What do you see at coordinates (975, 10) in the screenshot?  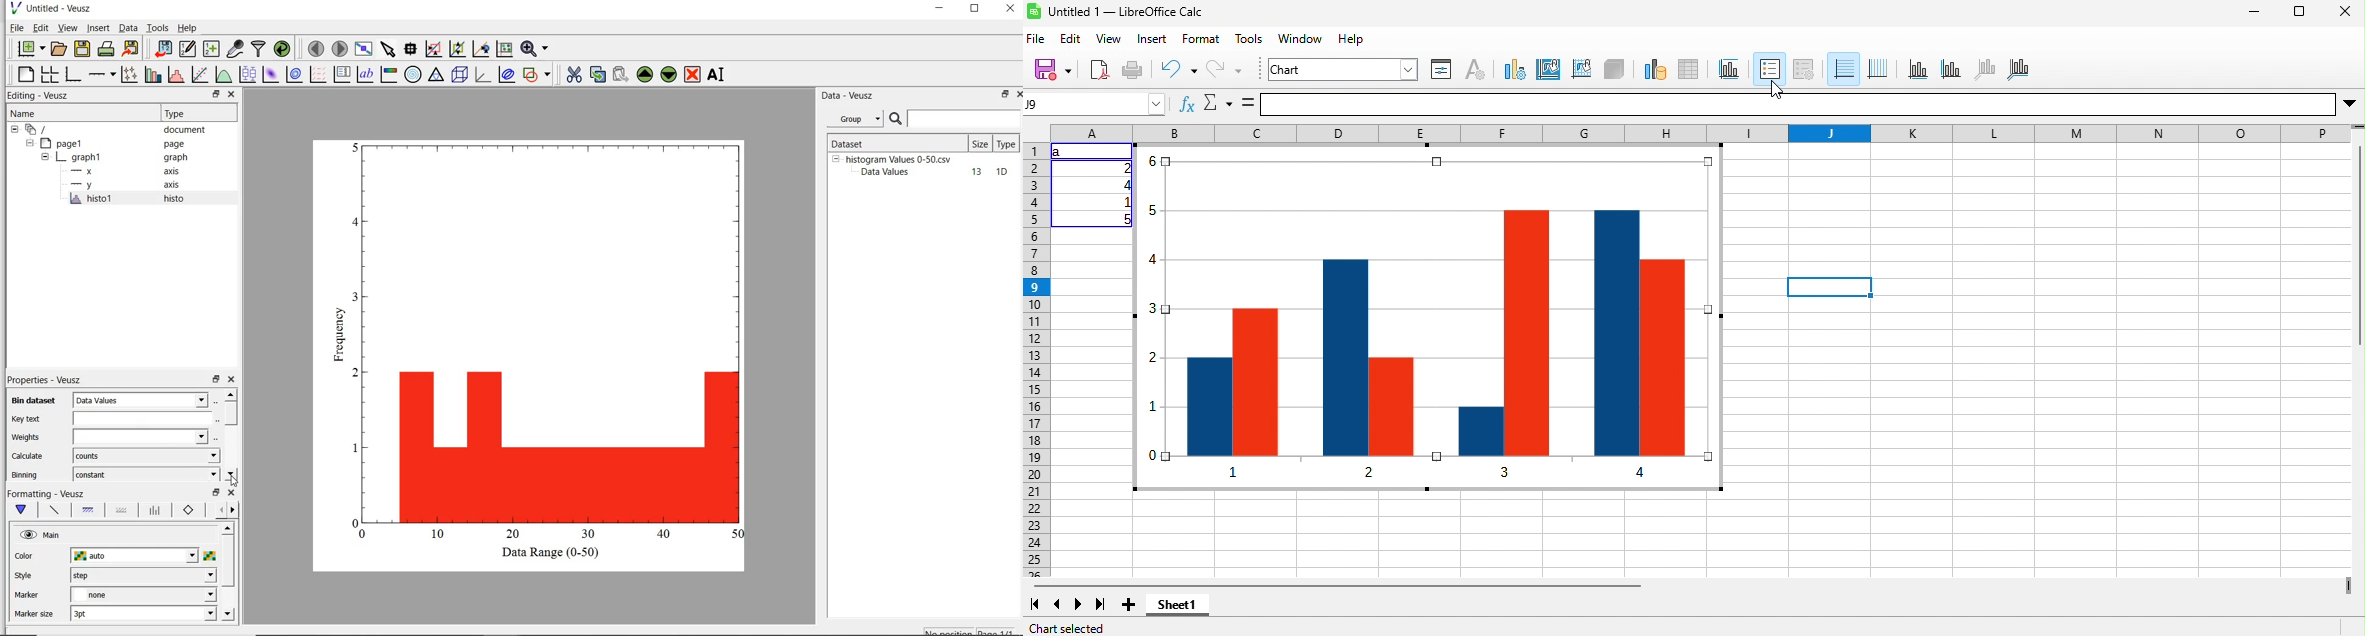 I see `restore down` at bounding box center [975, 10].